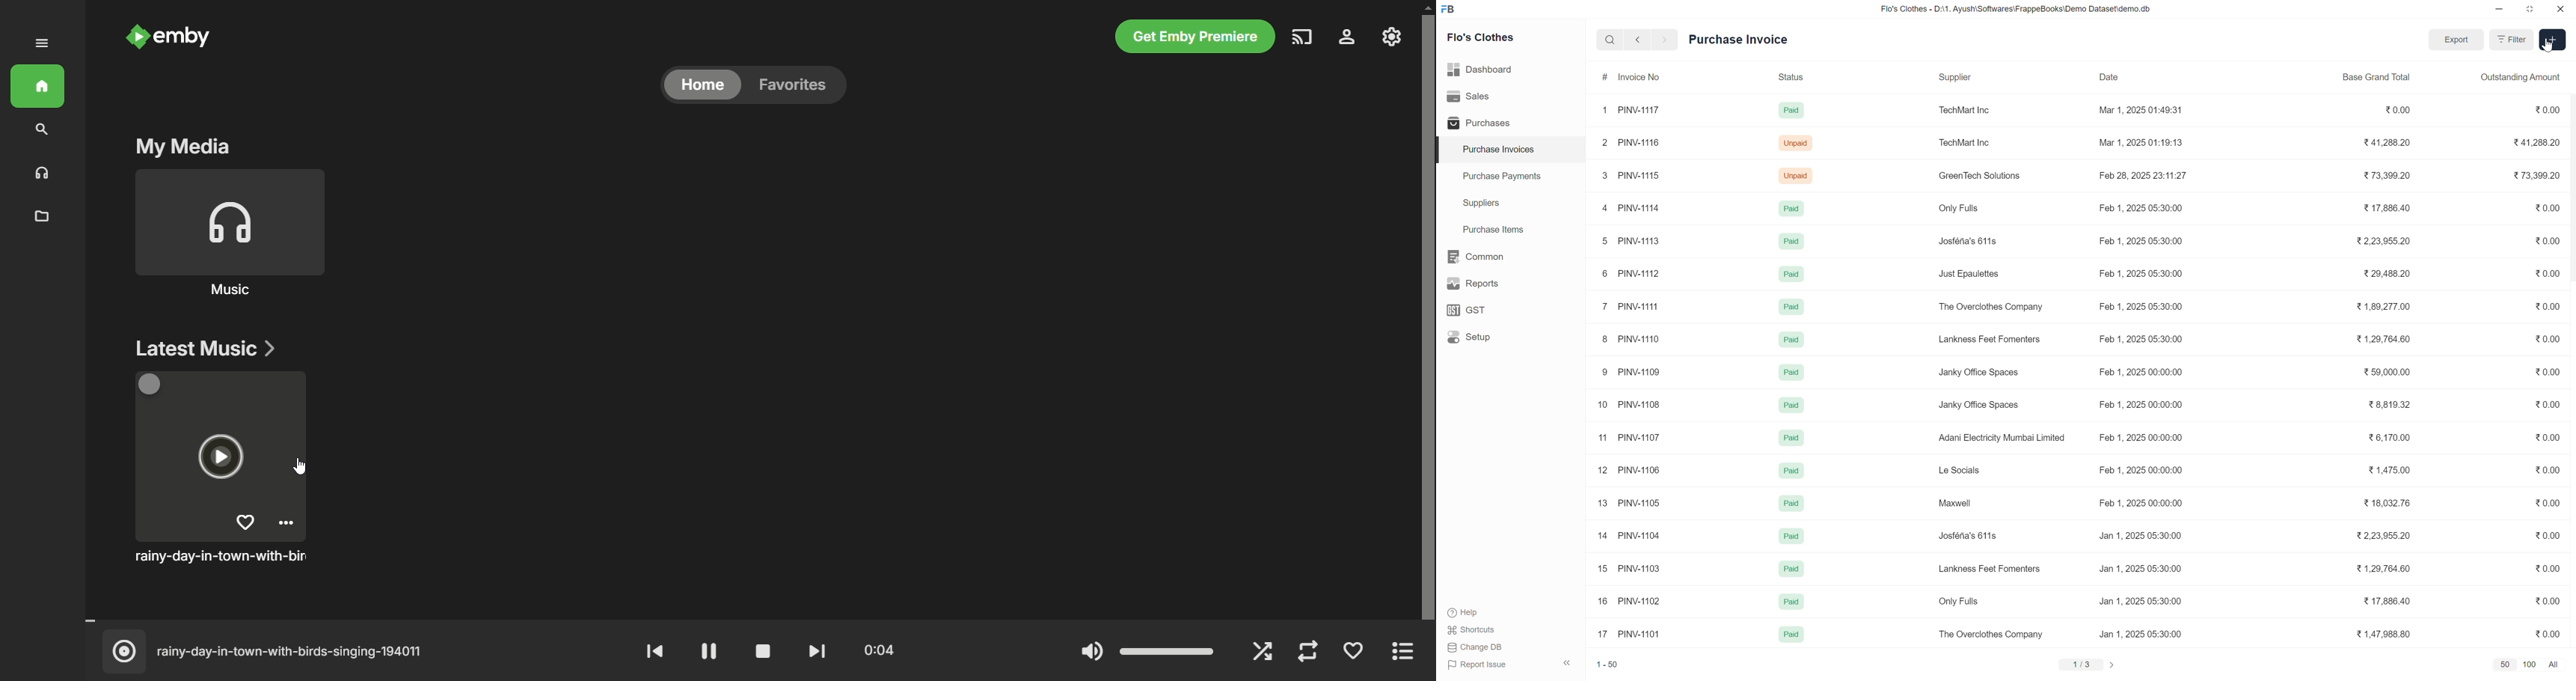 This screenshot has height=700, width=2576. What do you see at coordinates (1792, 372) in the screenshot?
I see `Paid` at bounding box center [1792, 372].